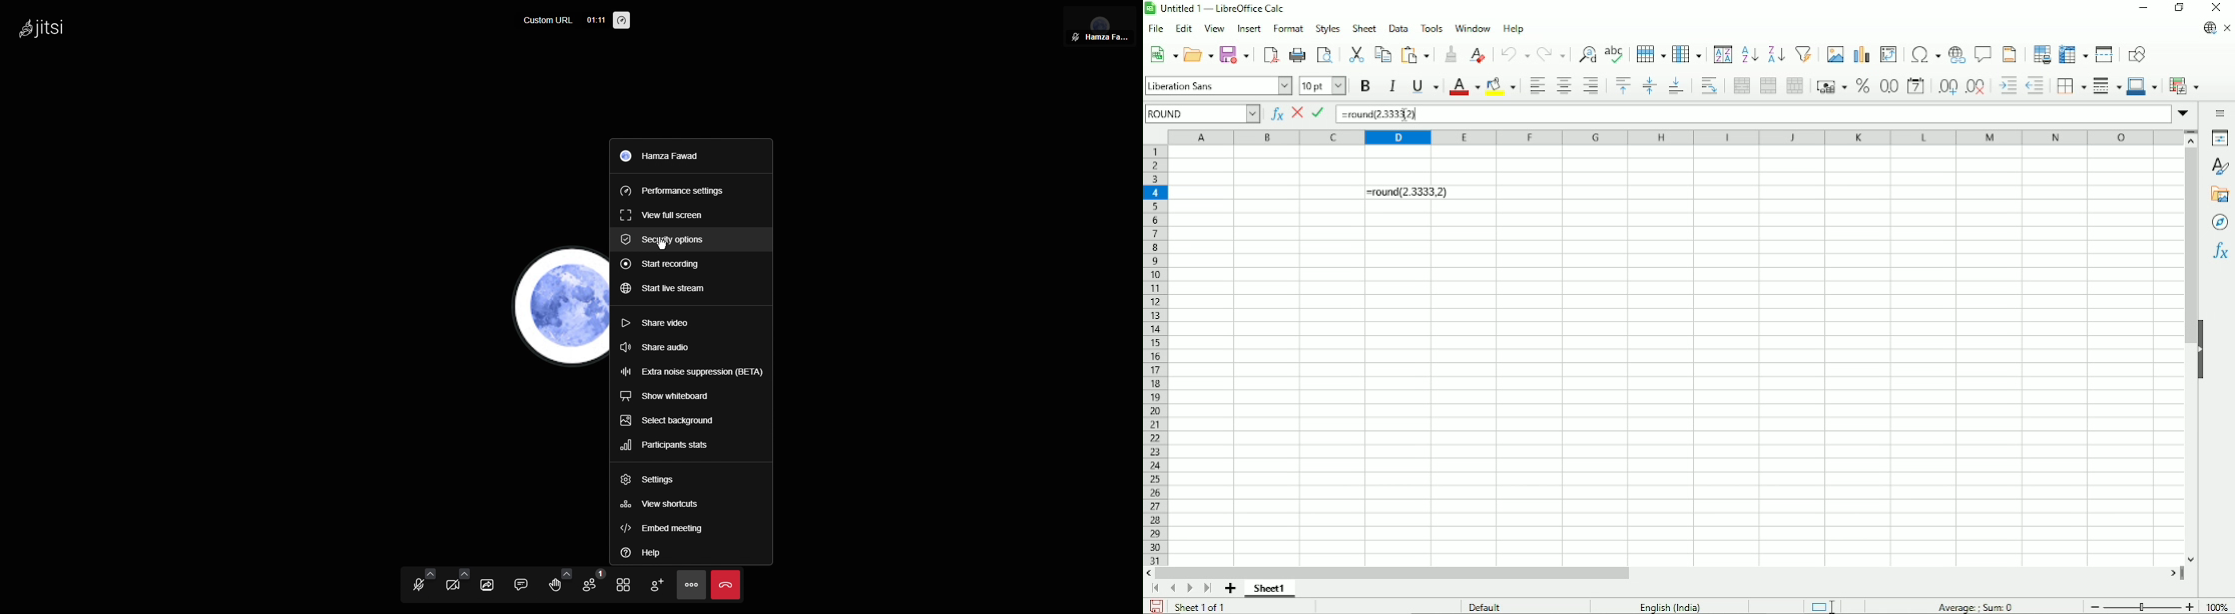  I want to click on Cancel, so click(1297, 112).